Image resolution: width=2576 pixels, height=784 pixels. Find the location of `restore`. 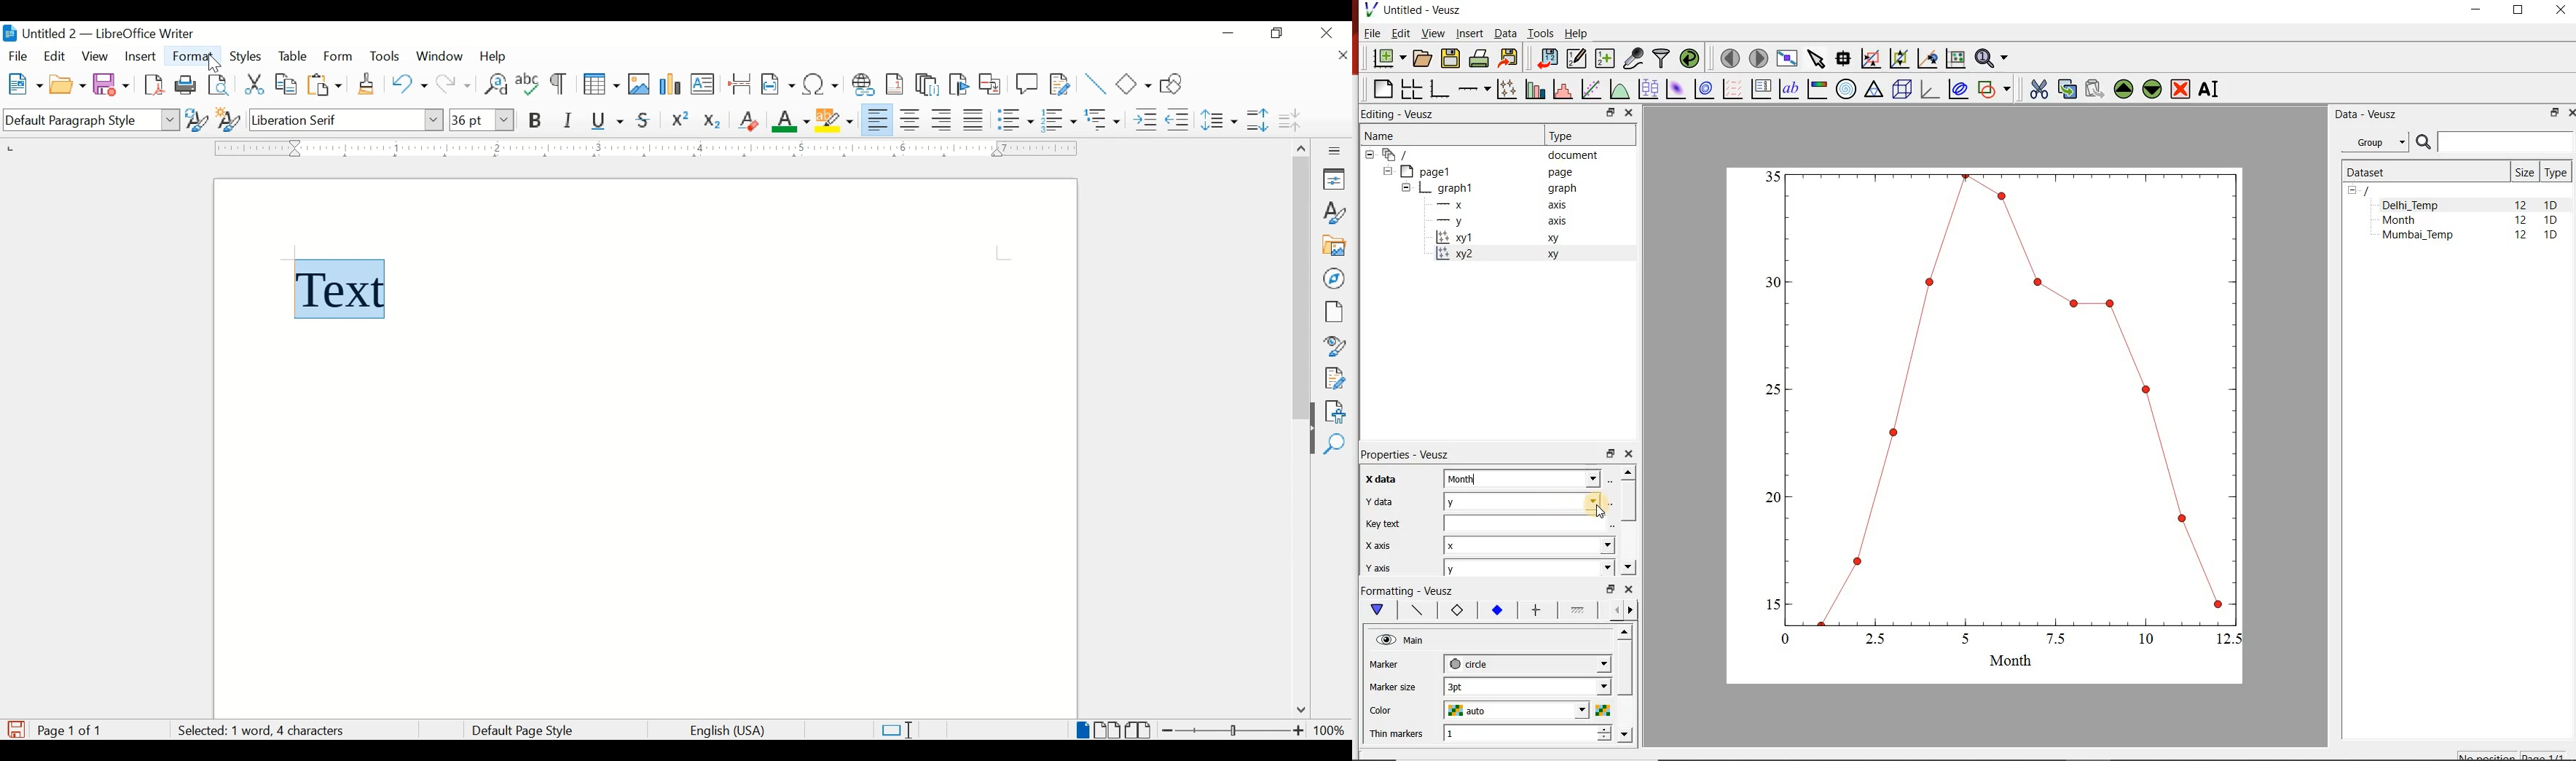

restore is located at coordinates (1609, 453).